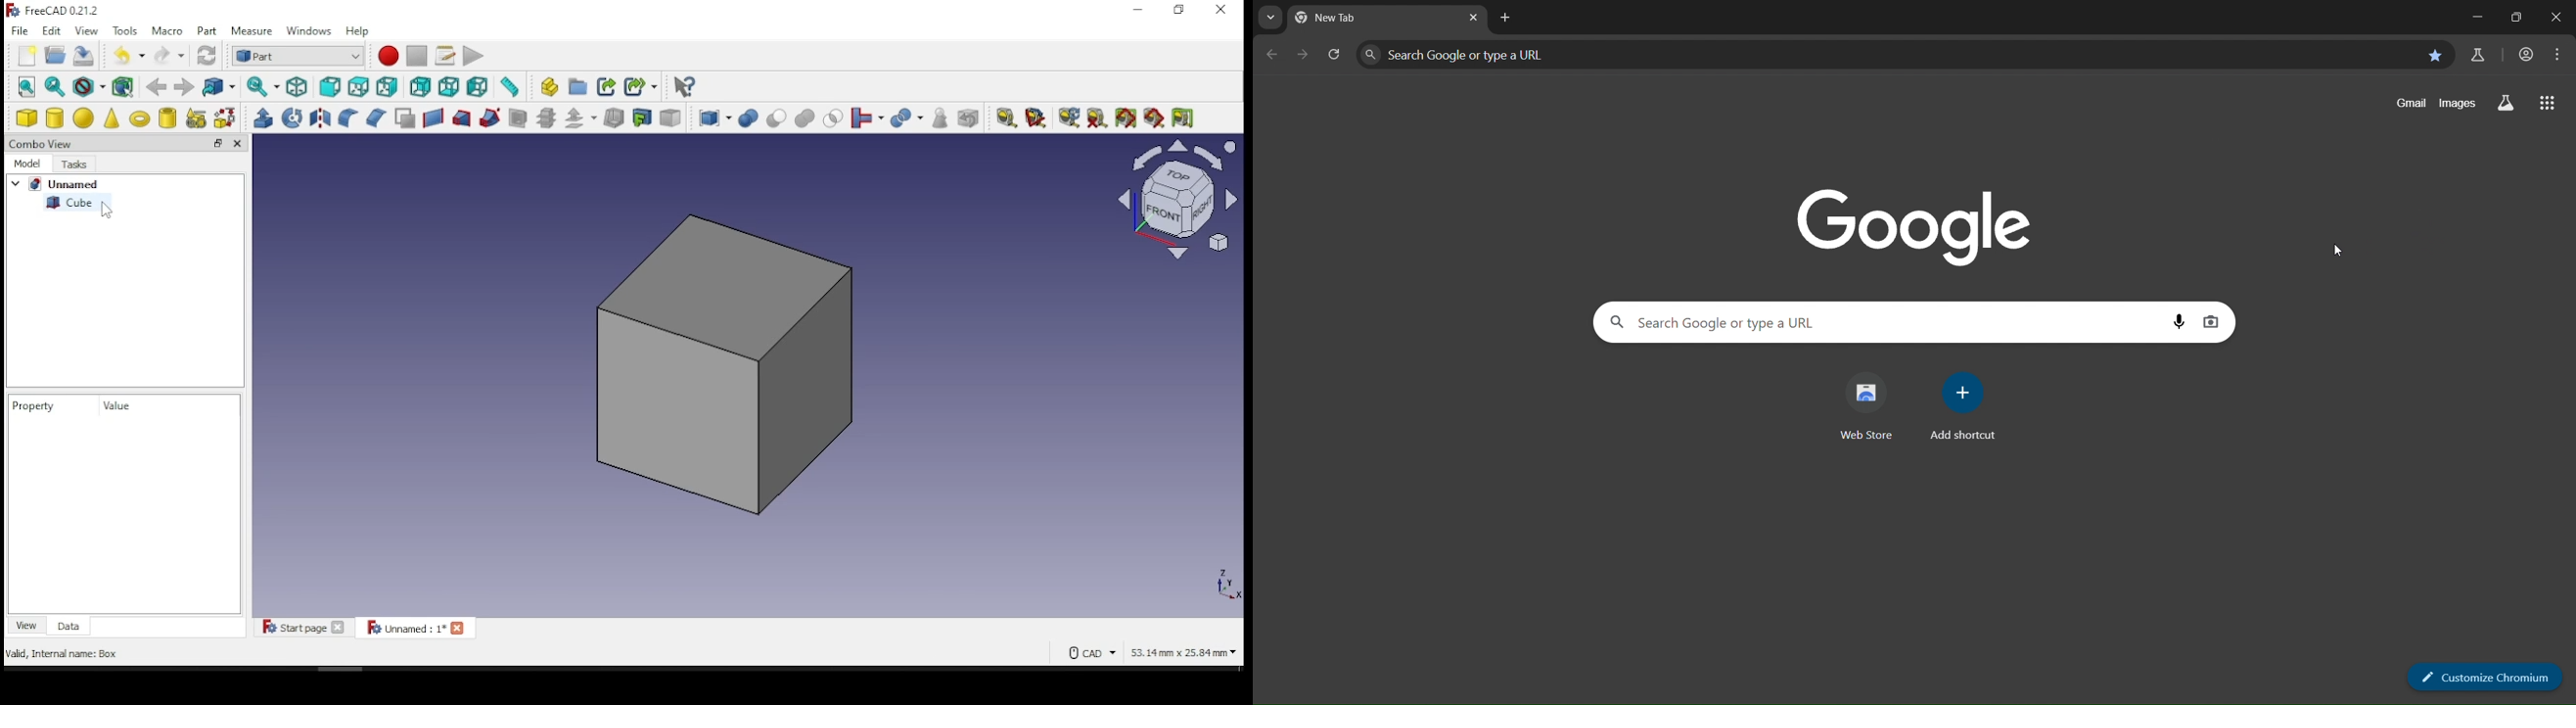  What do you see at coordinates (263, 118) in the screenshot?
I see `extrude` at bounding box center [263, 118].